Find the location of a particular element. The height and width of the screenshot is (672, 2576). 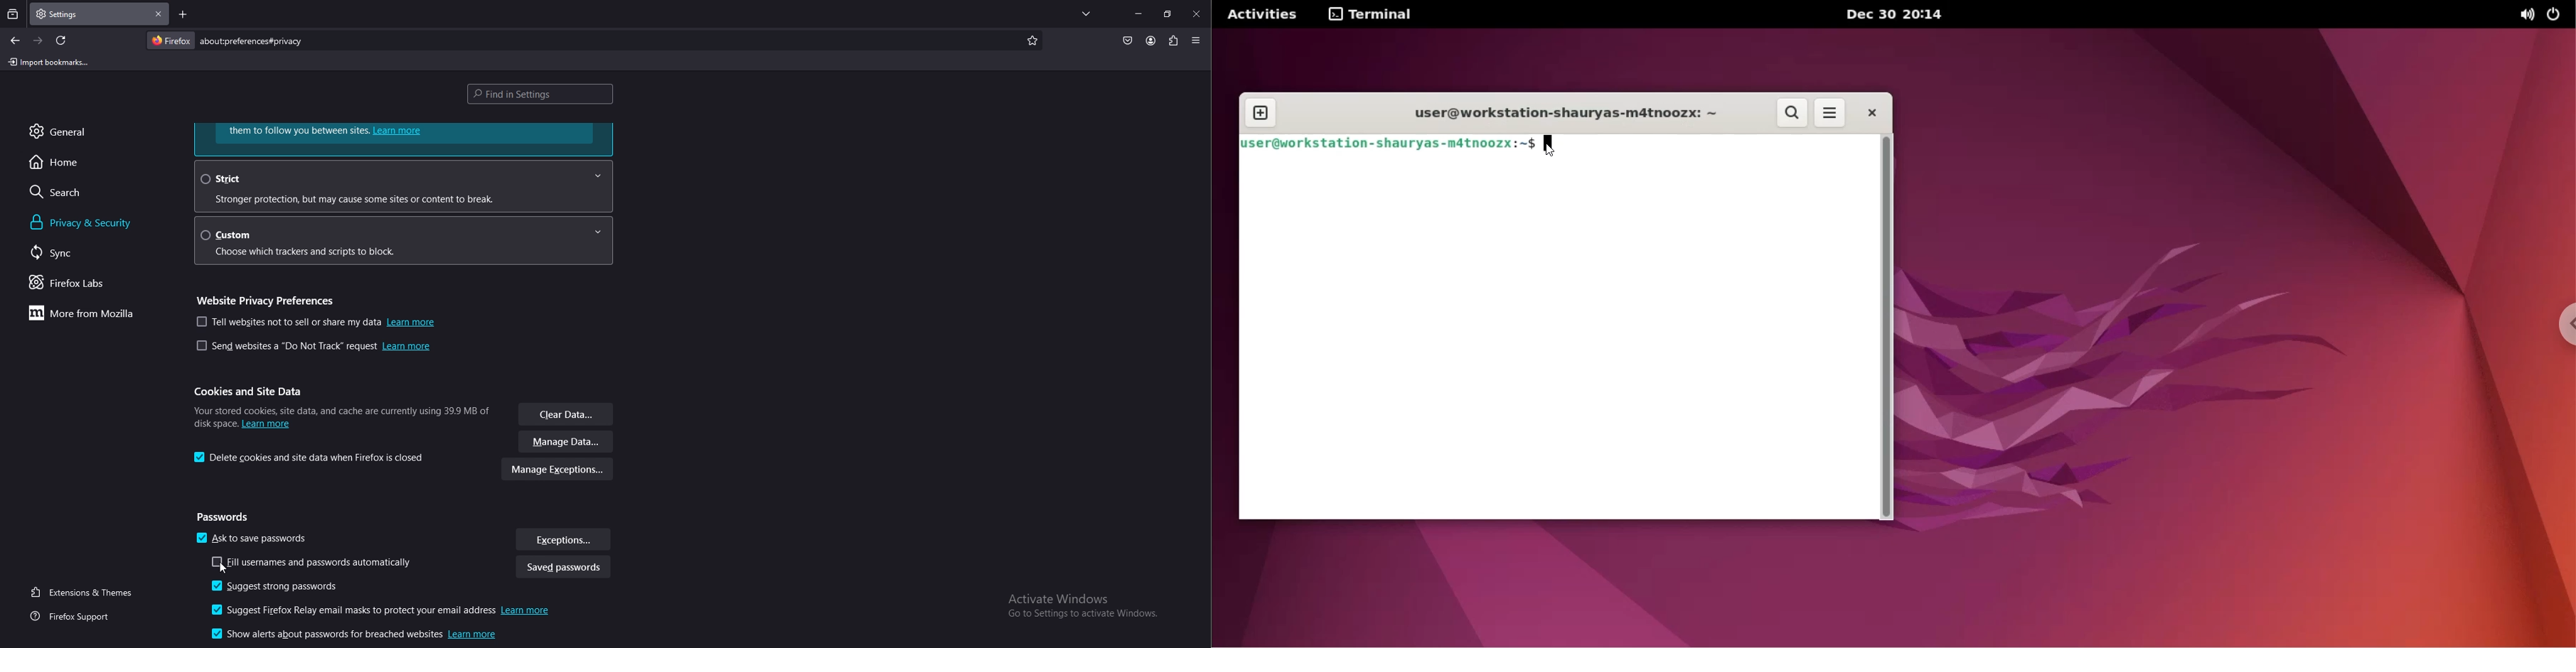

privacy and security is located at coordinates (103, 223).